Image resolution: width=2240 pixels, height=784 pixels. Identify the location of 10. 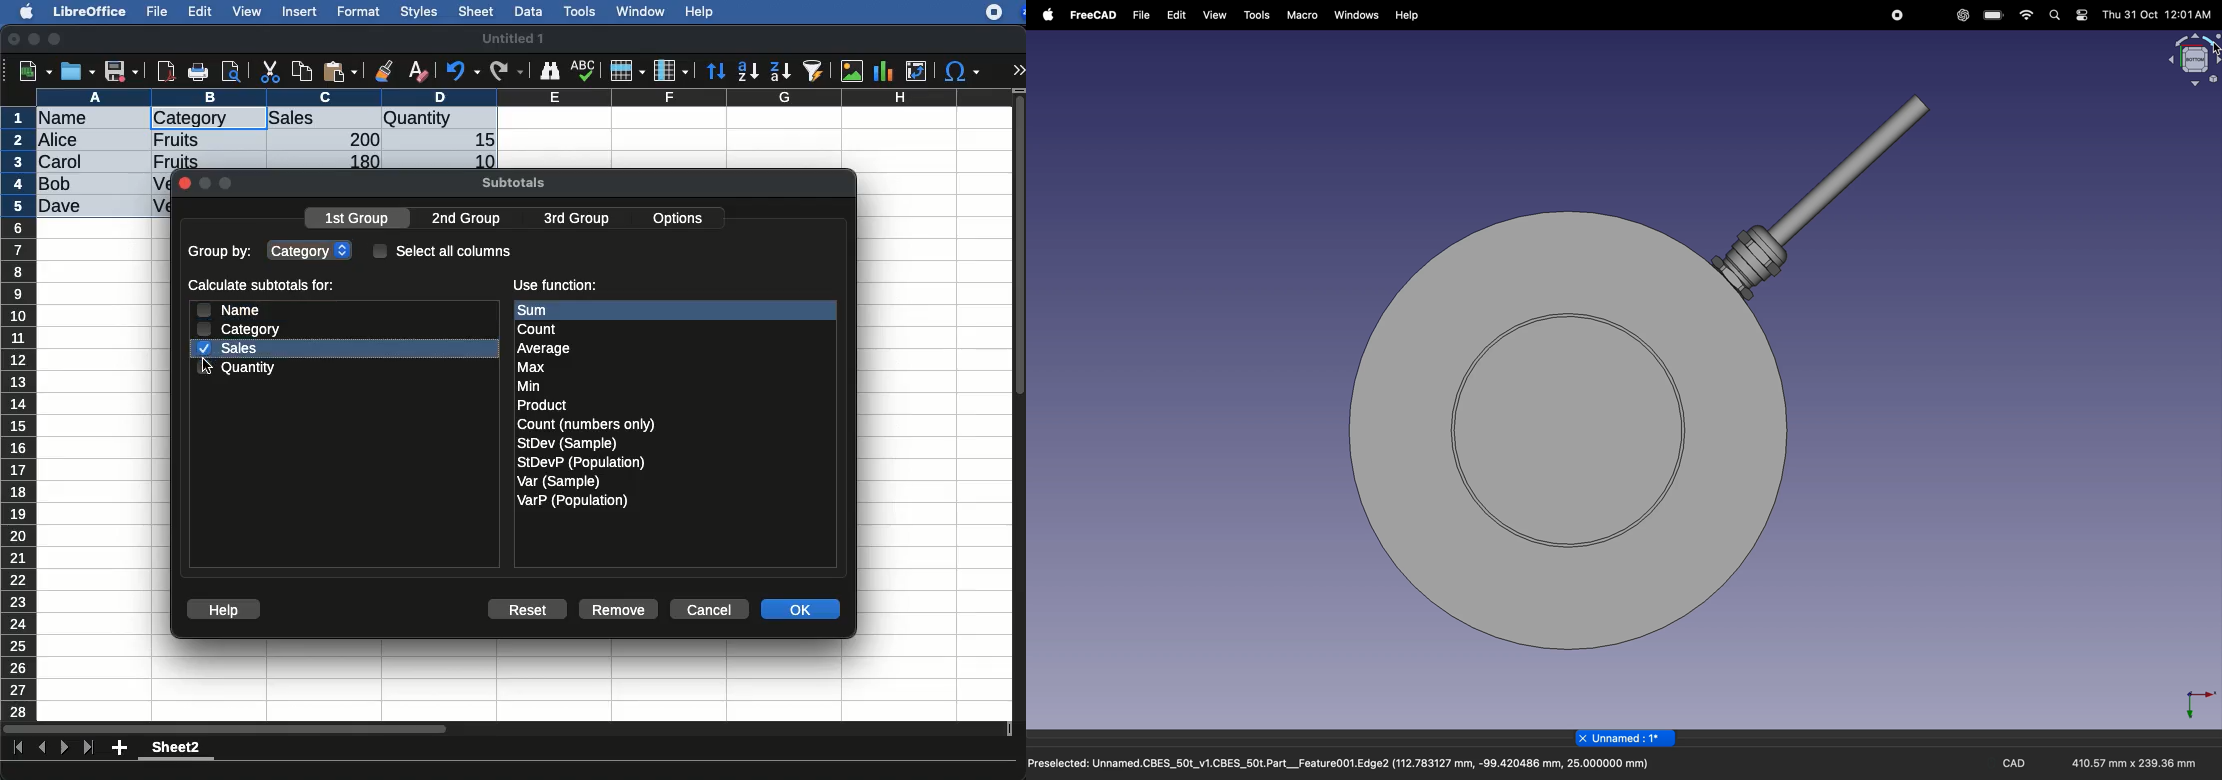
(479, 160).